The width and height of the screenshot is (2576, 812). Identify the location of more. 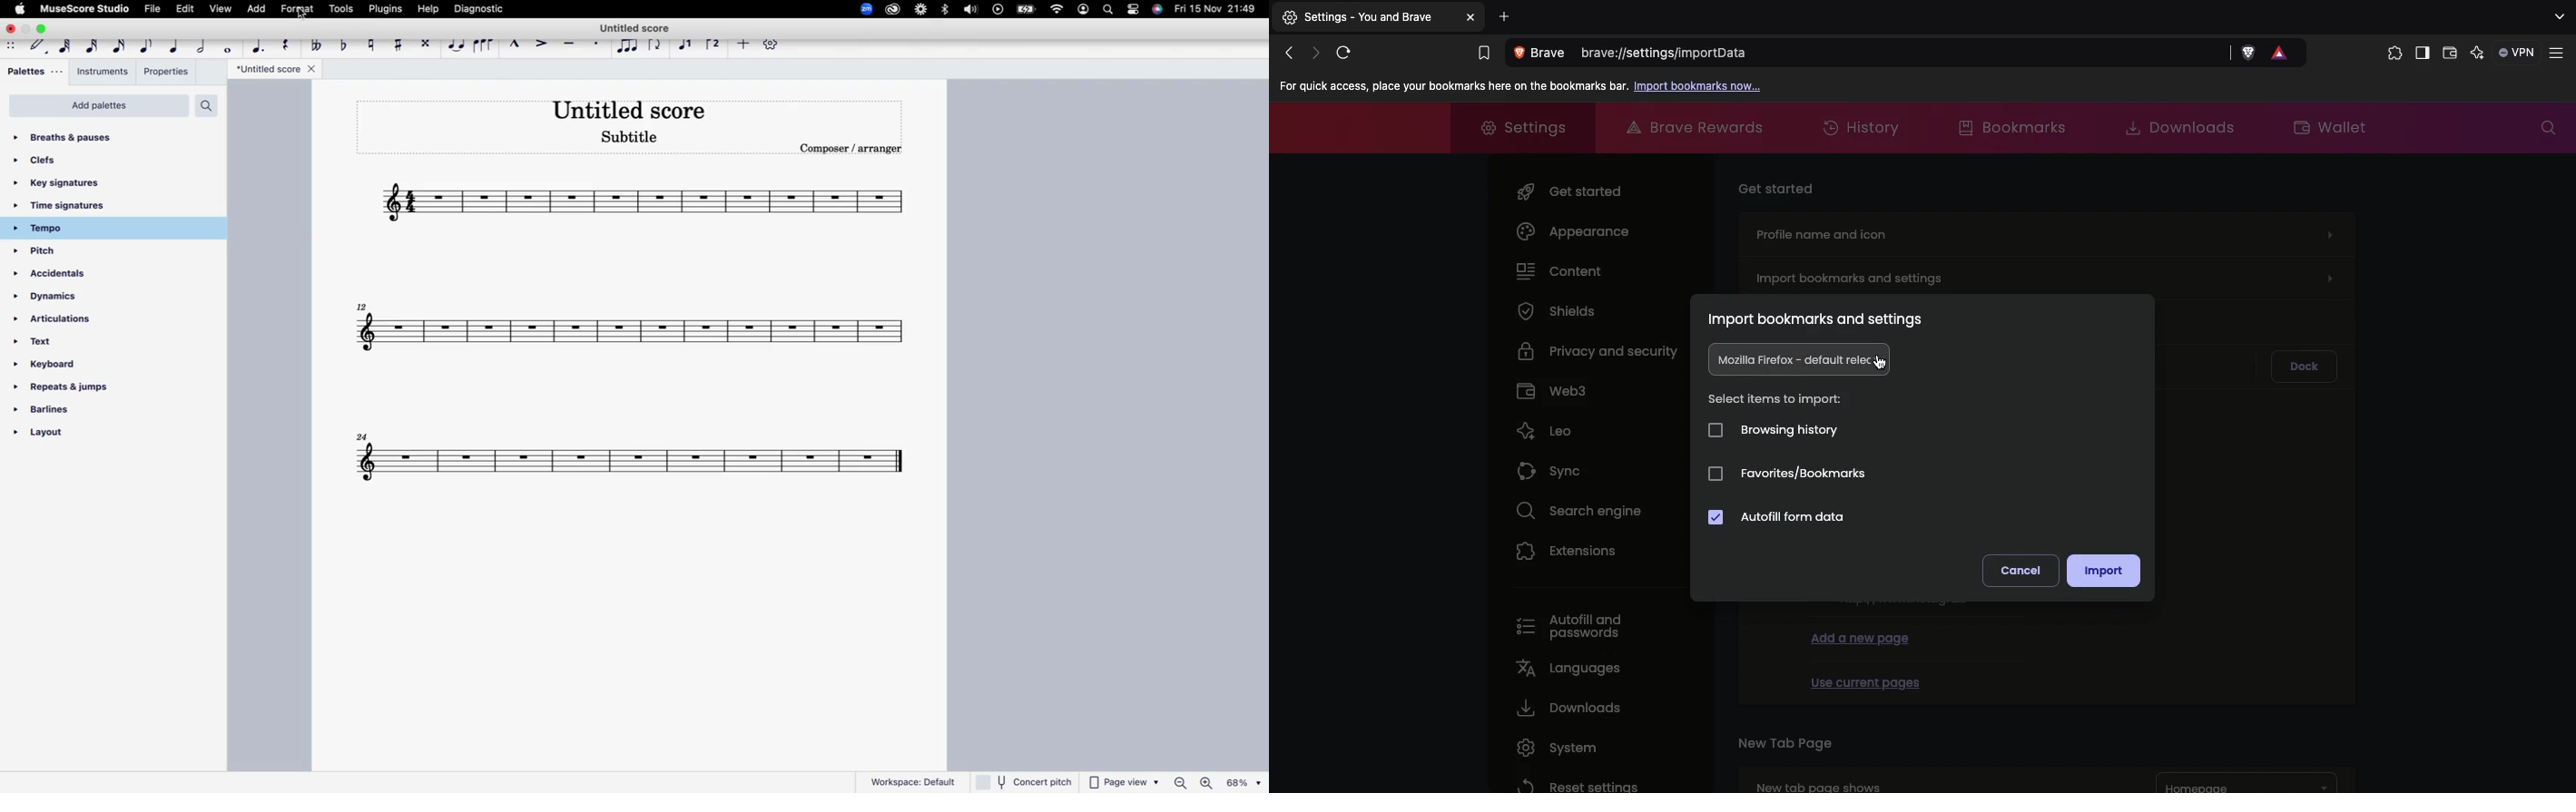
(743, 46).